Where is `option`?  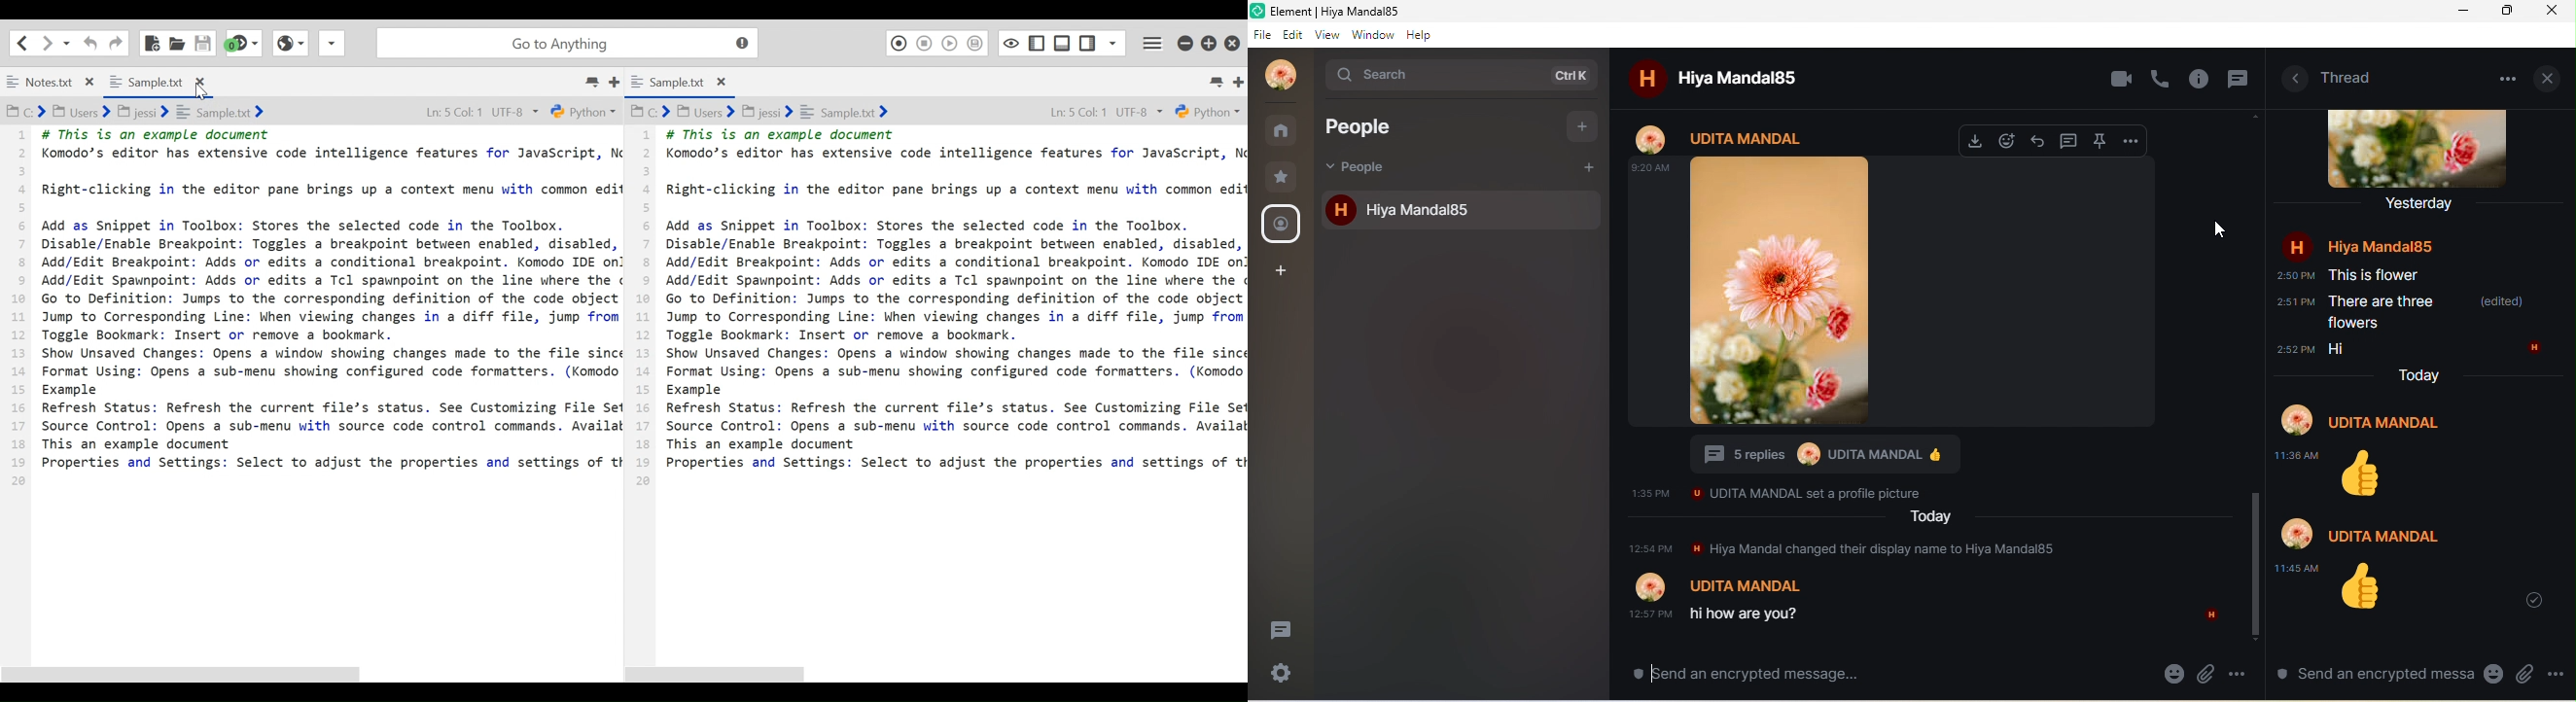
option is located at coordinates (2513, 76).